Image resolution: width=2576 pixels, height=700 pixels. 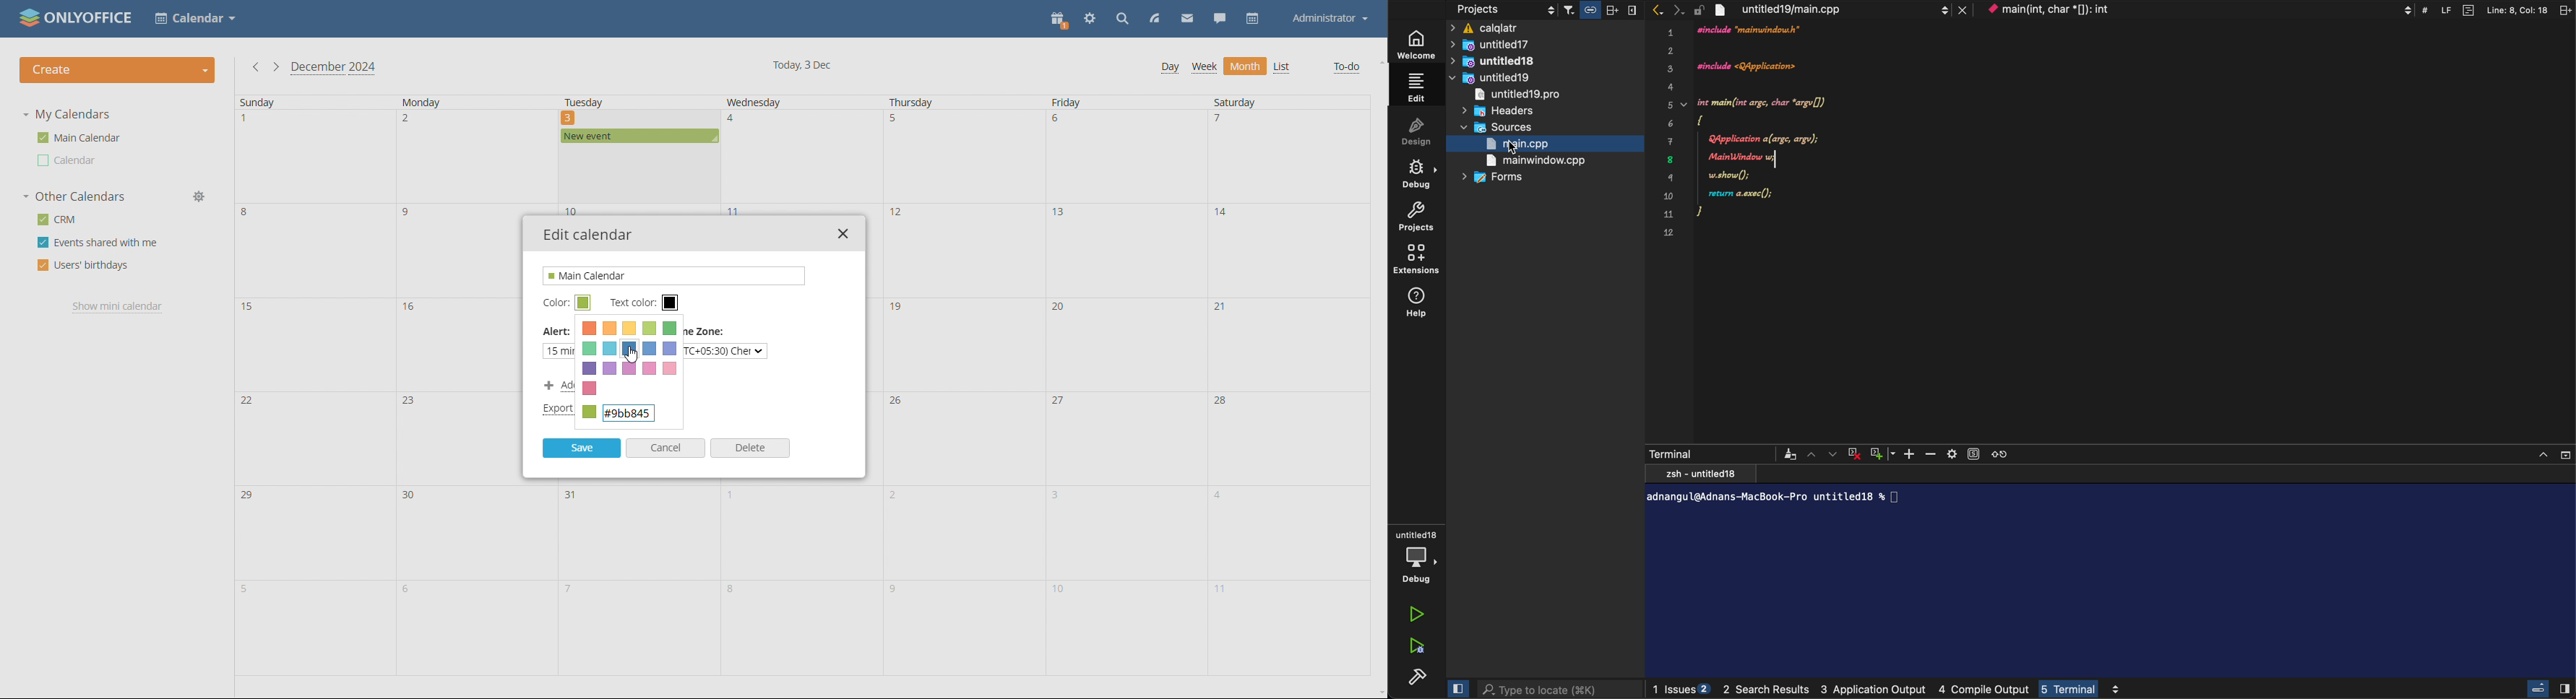 What do you see at coordinates (639, 533) in the screenshot?
I see `date` at bounding box center [639, 533].